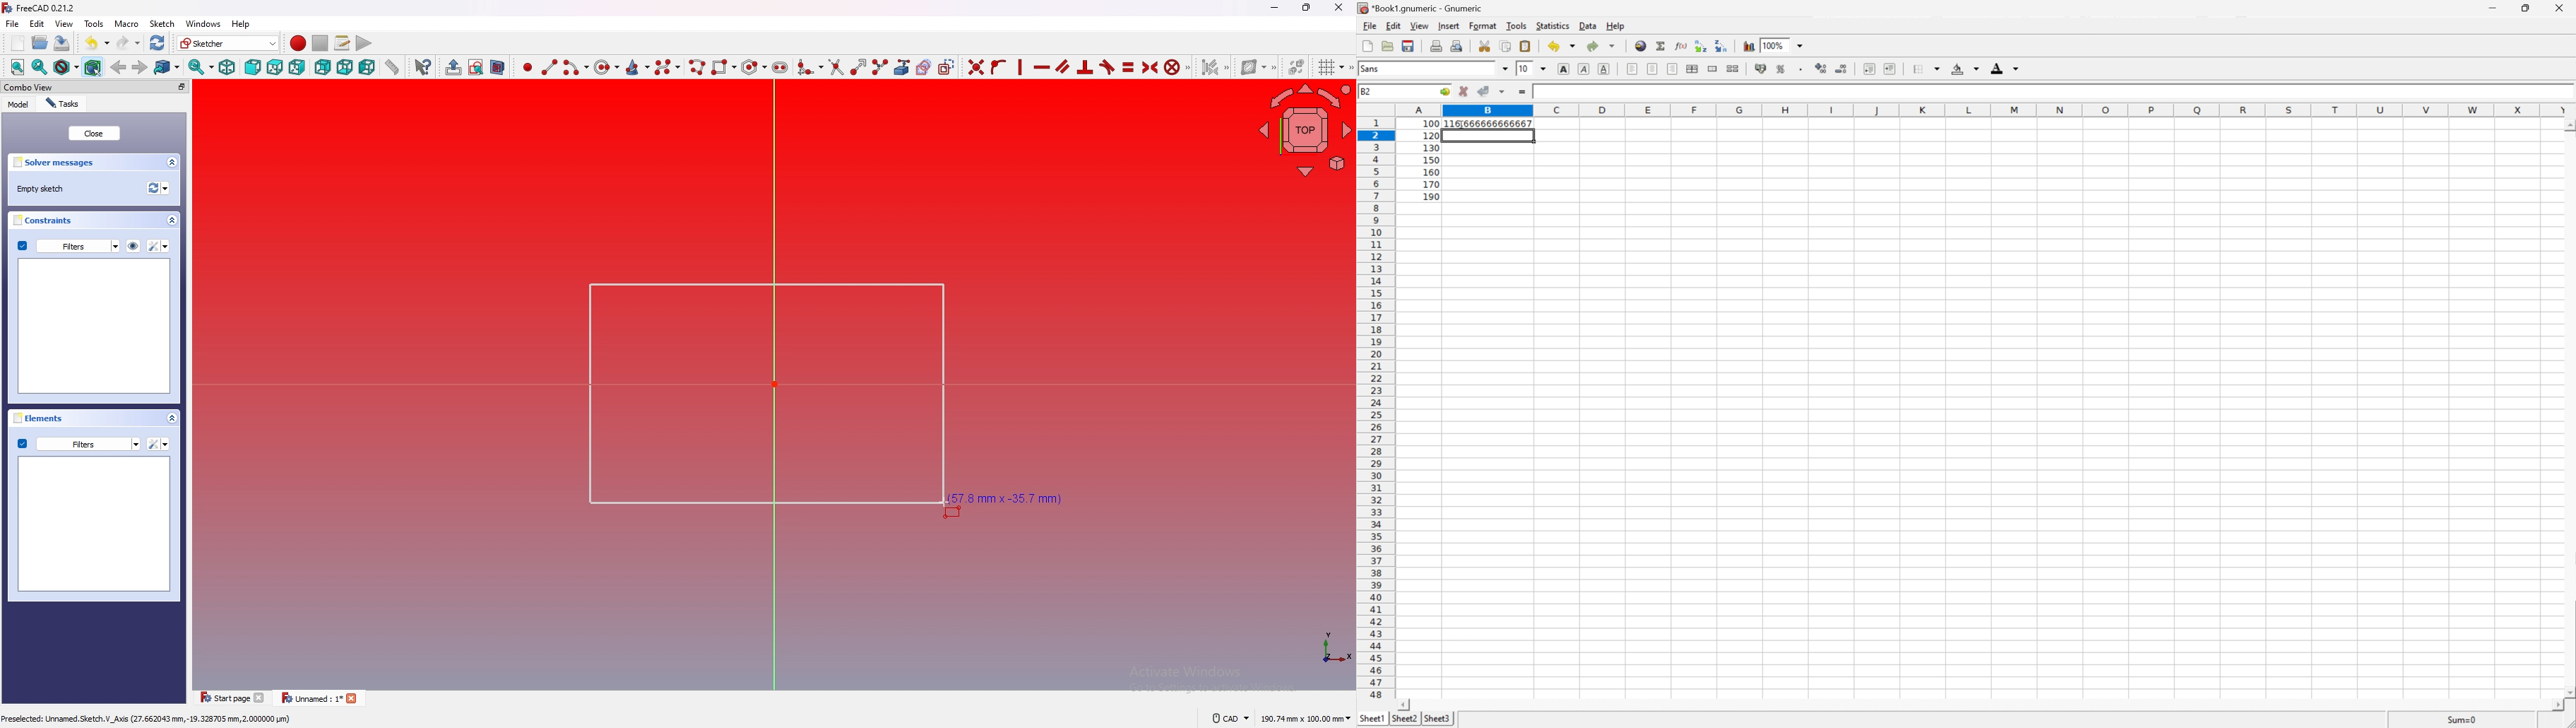 The image size is (2576, 728). I want to click on create fillet, so click(811, 67).